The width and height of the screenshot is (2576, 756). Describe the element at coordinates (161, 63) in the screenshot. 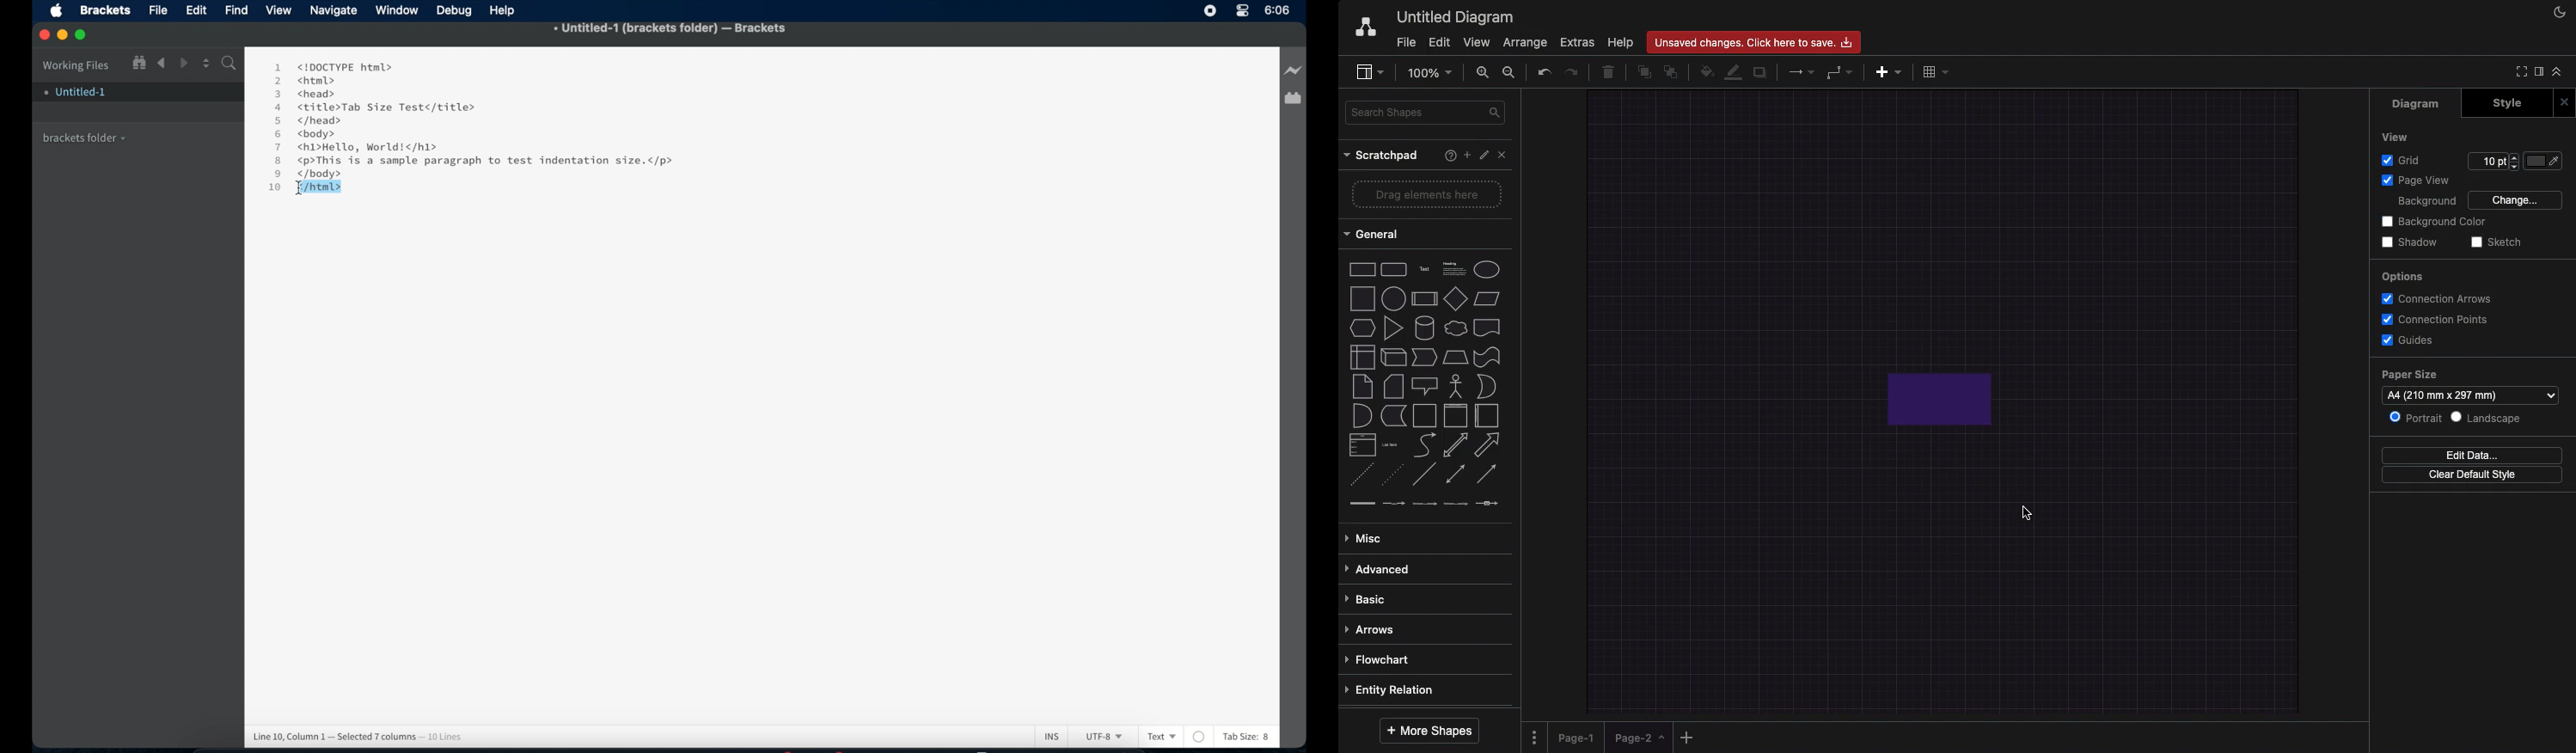

I see `Left` at that location.